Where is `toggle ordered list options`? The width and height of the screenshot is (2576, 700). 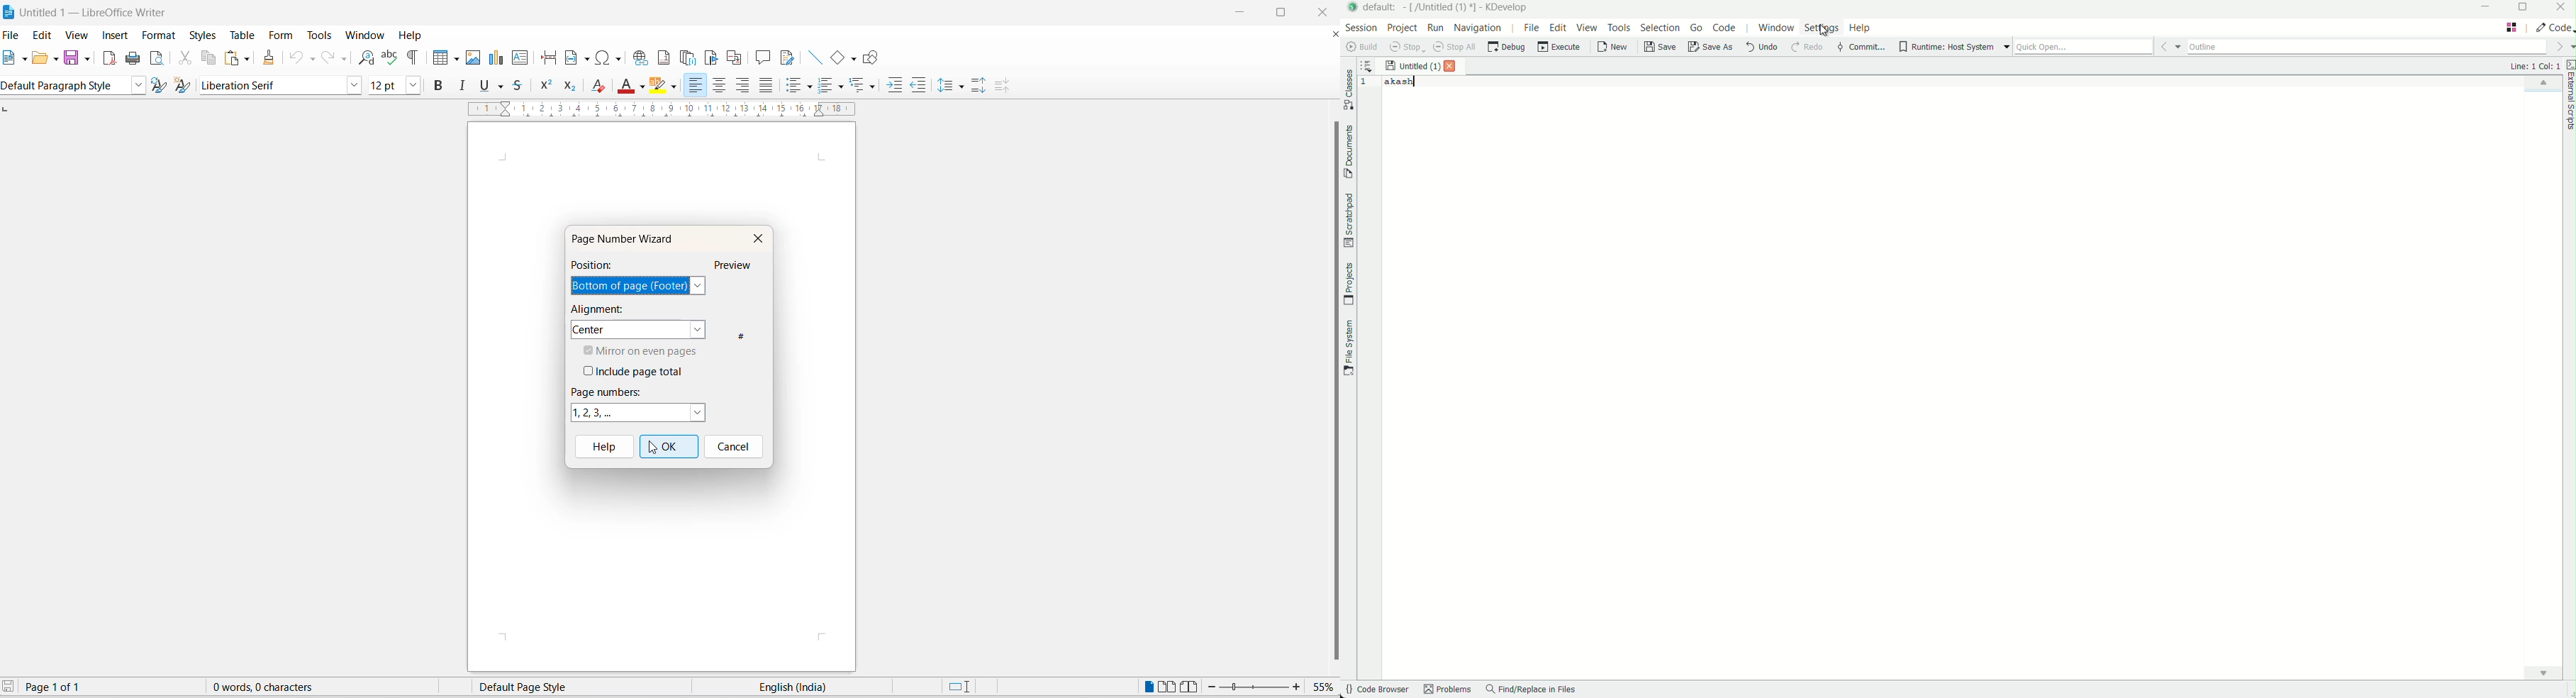
toggle ordered list options is located at coordinates (840, 87).